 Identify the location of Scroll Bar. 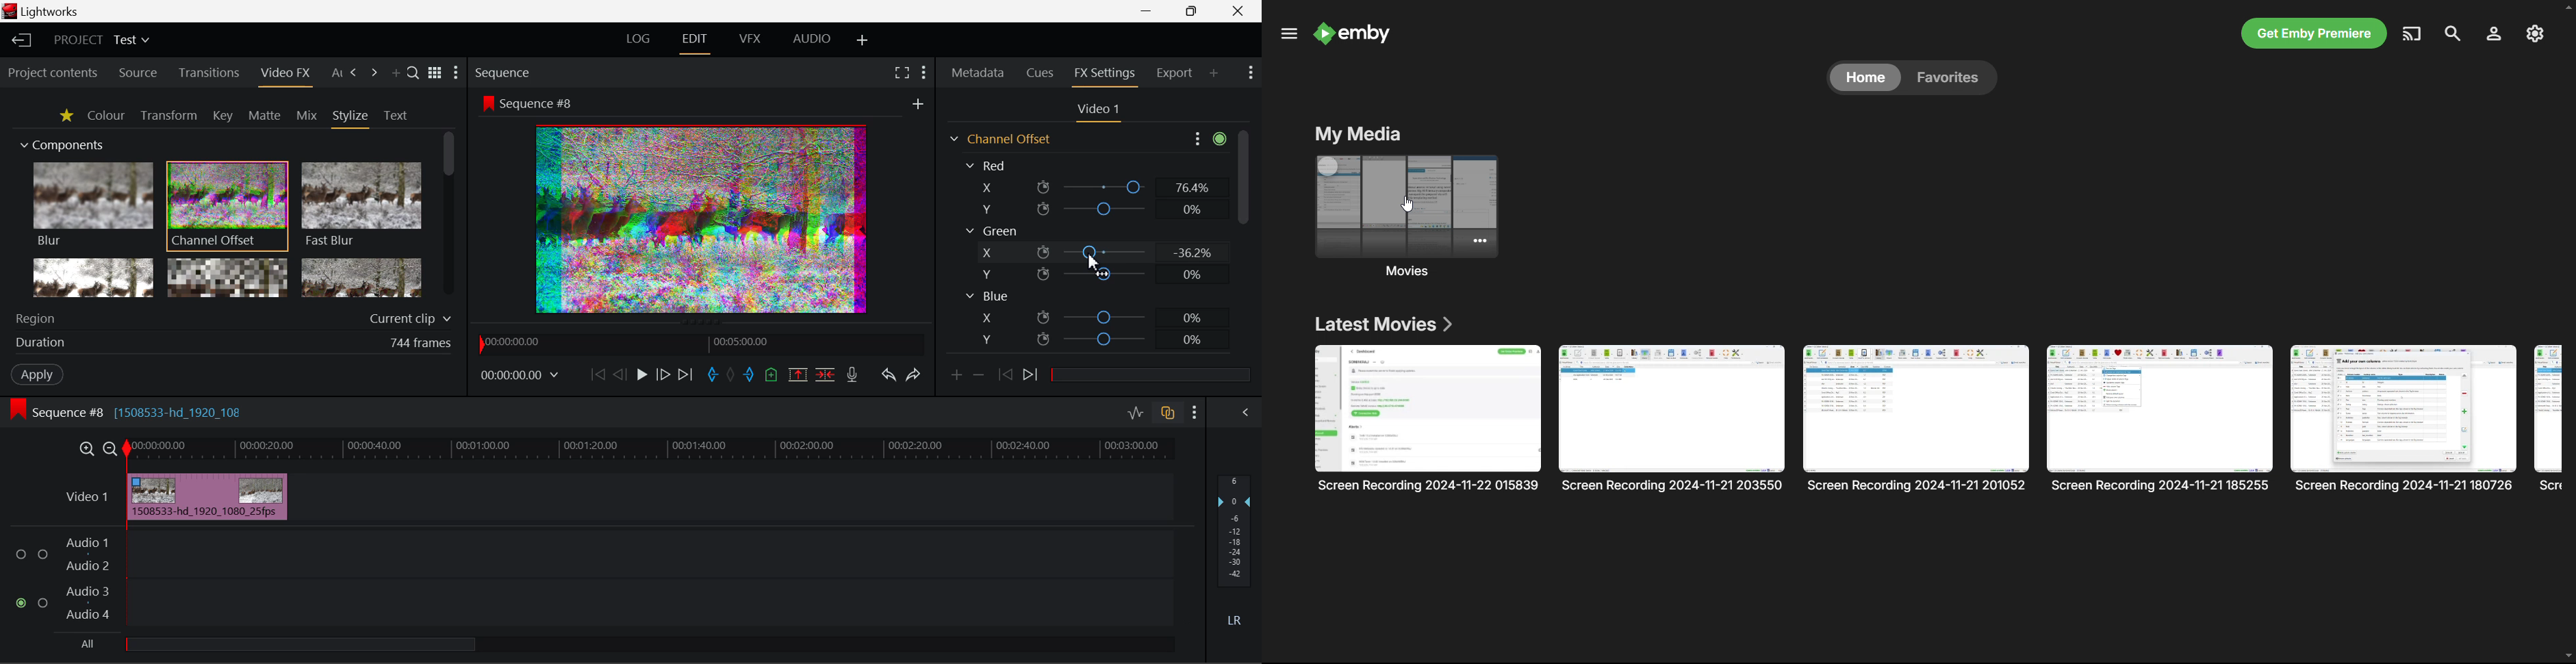
(1243, 245).